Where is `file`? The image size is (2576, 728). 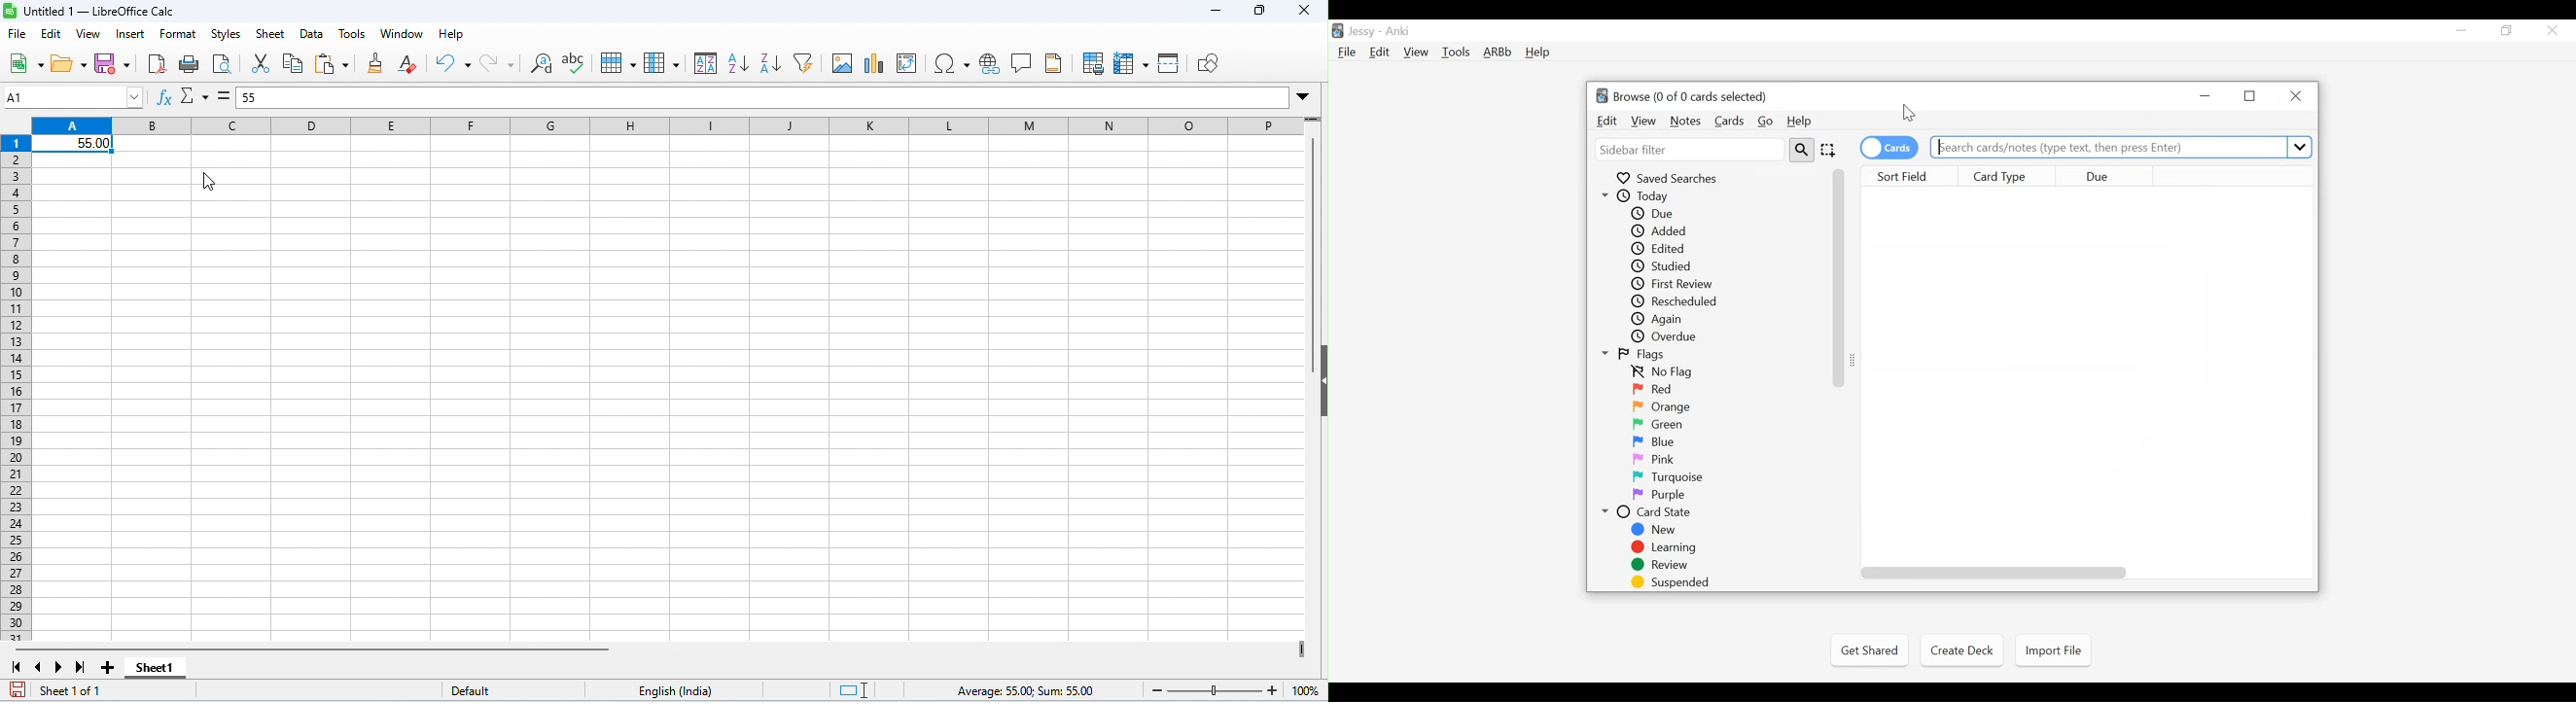
file is located at coordinates (19, 34).